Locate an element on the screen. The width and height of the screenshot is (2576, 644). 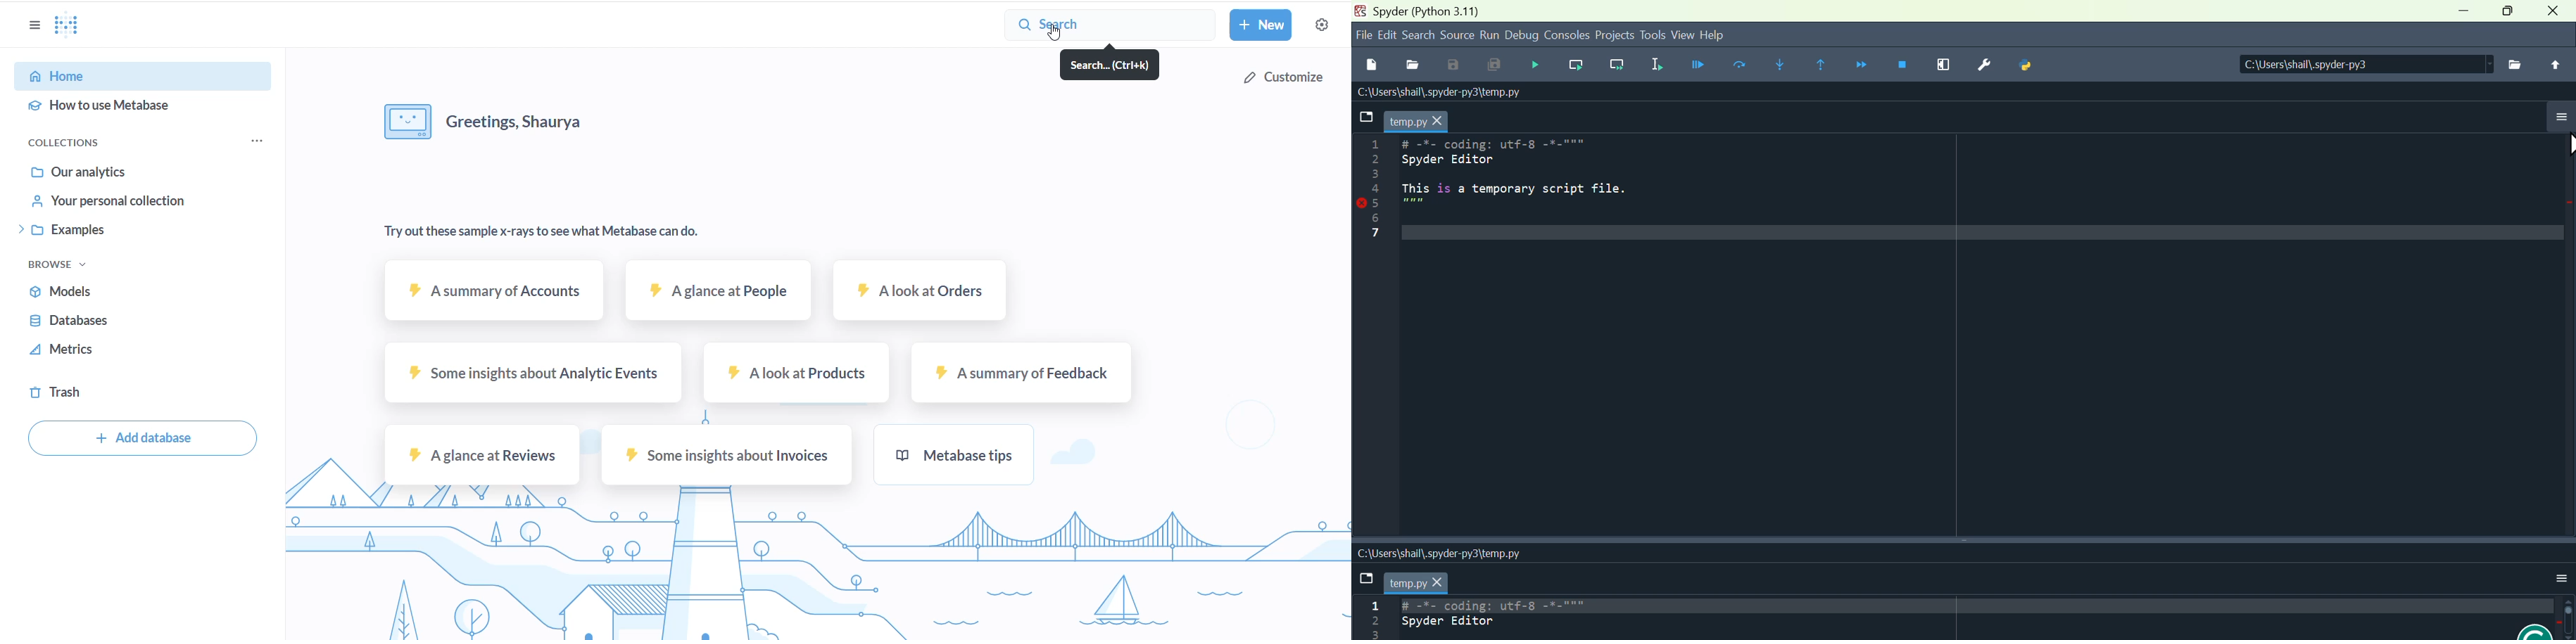
Upload file is located at coordinates (2553, 68).